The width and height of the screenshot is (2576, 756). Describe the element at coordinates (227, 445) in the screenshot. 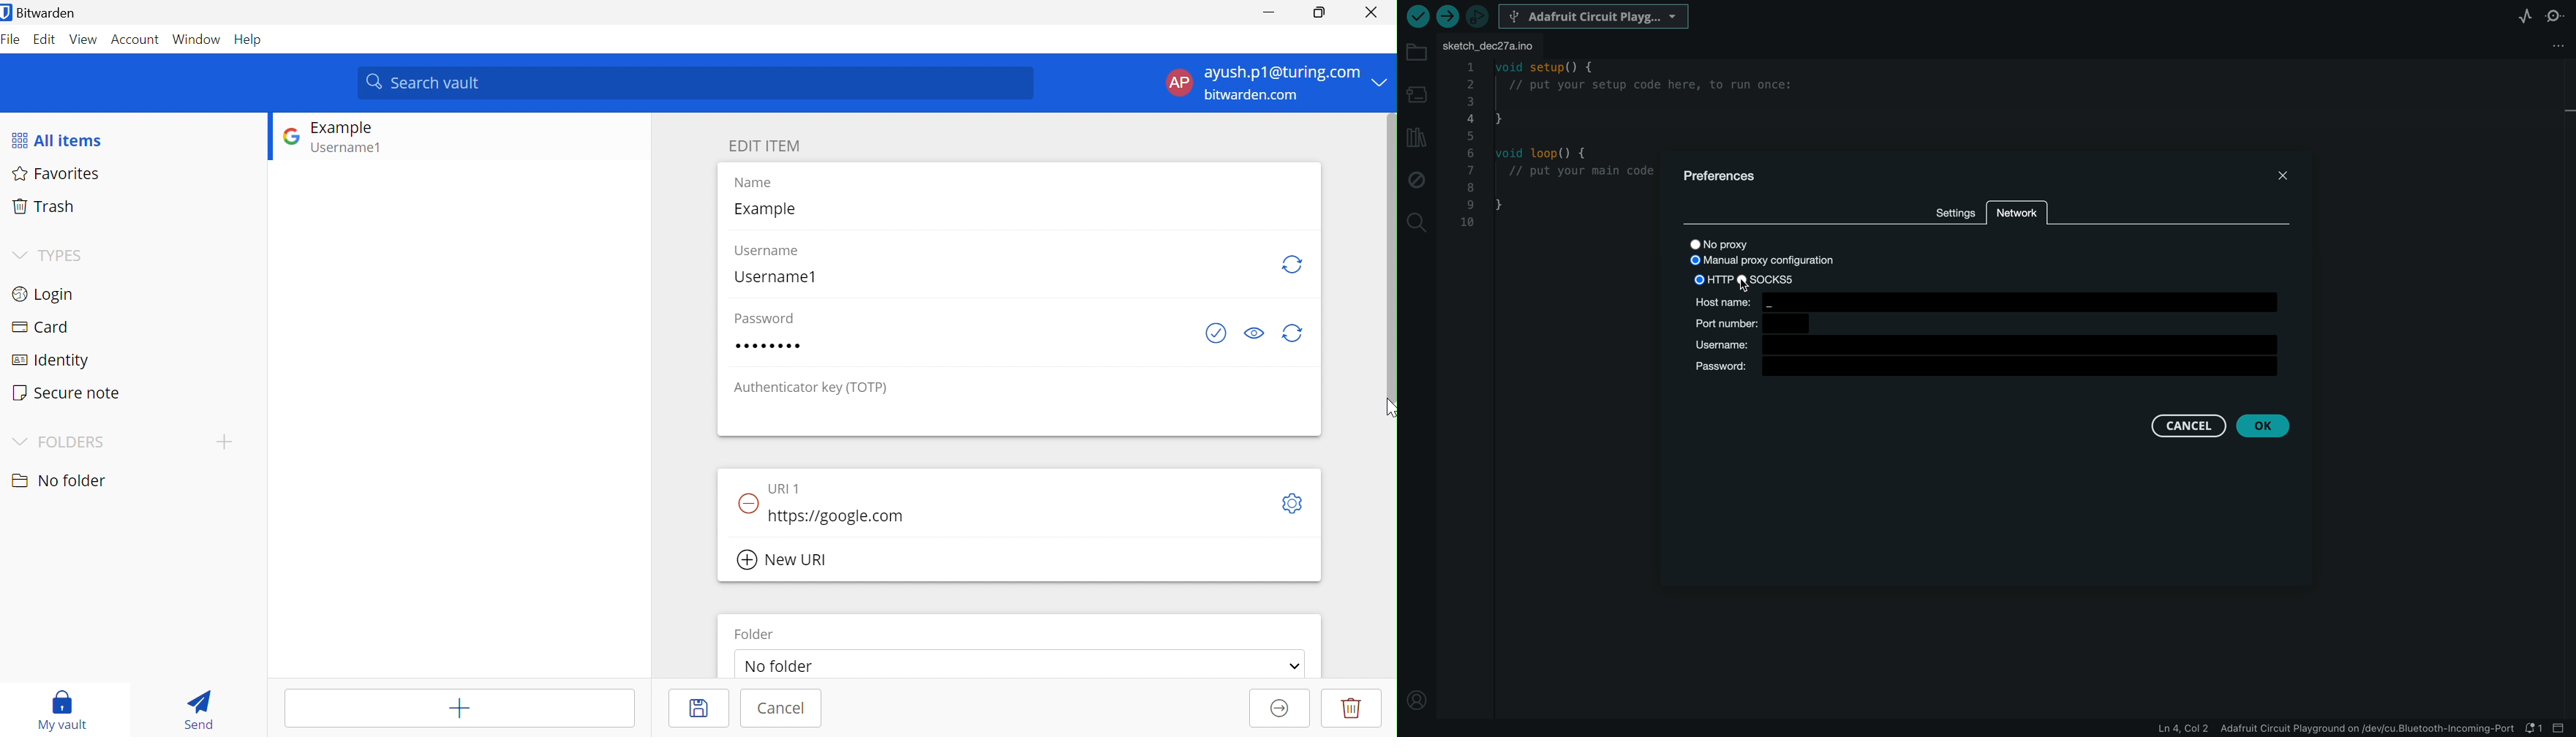

I see `CREATE FOLDER` at that location.